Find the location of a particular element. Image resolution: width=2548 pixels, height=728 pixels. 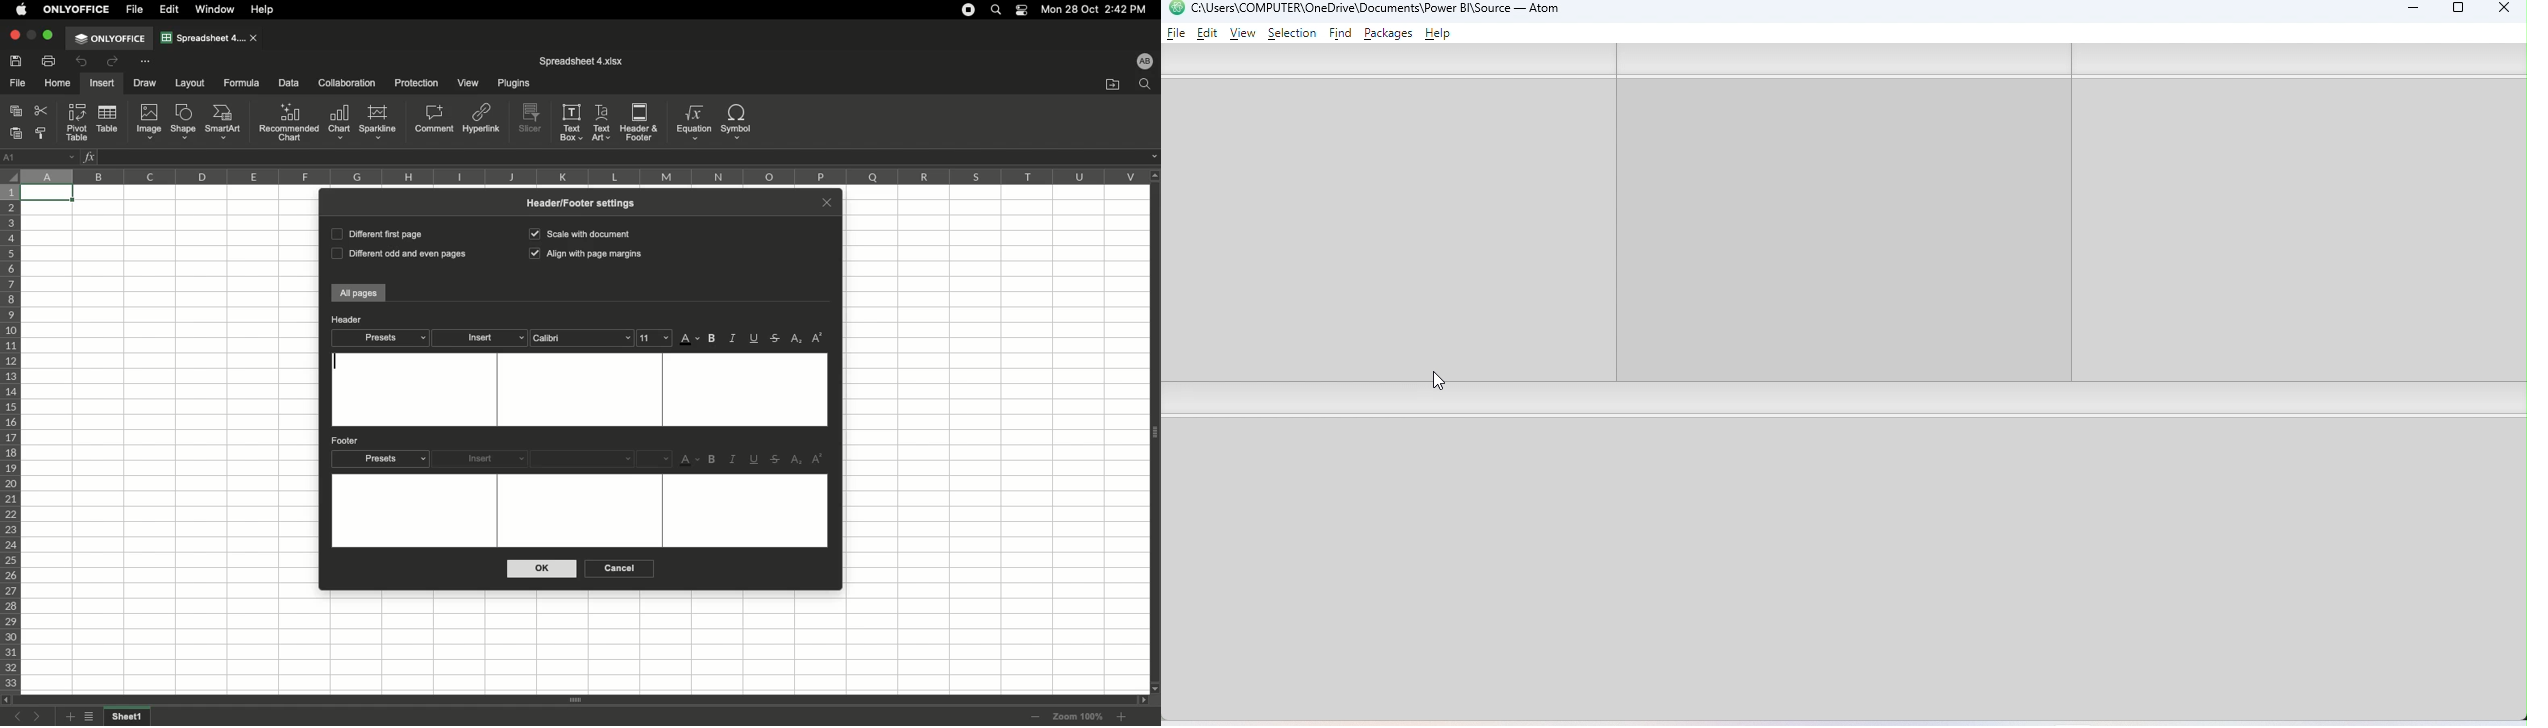

Scale with document is located at coordinates (579, 233).